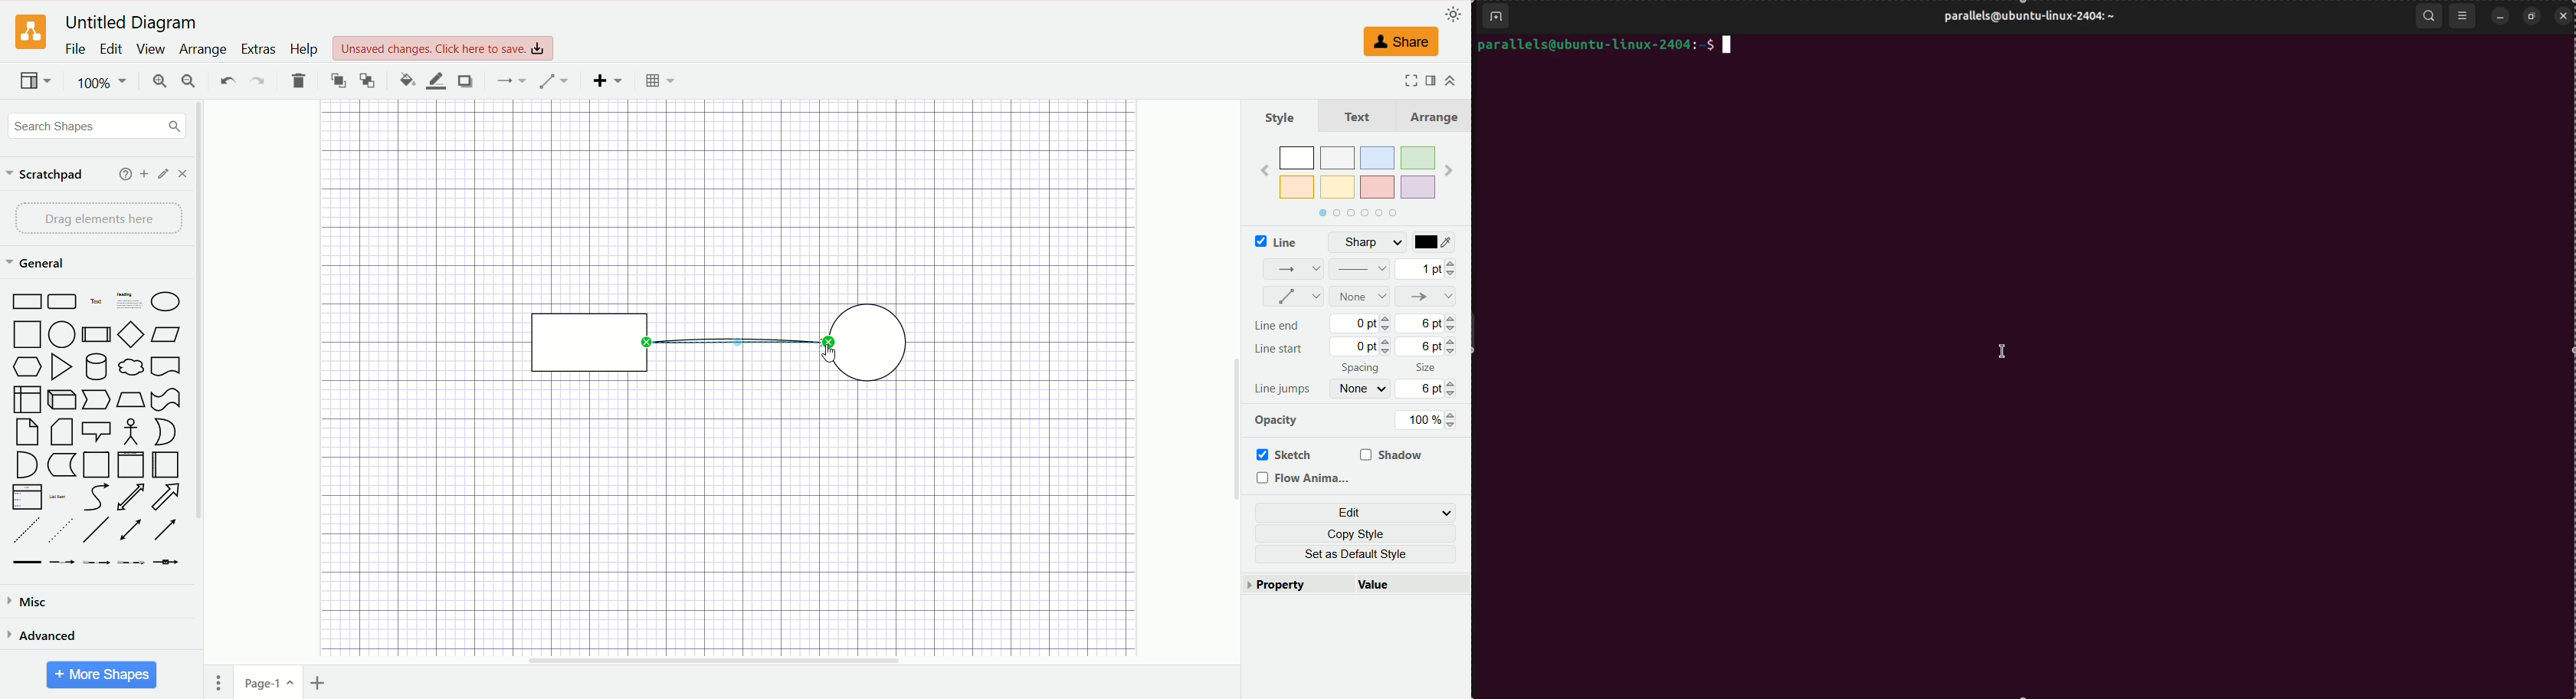 This screenshot has height=700, width=2576. I want to click on Item List, so click(26, 497).